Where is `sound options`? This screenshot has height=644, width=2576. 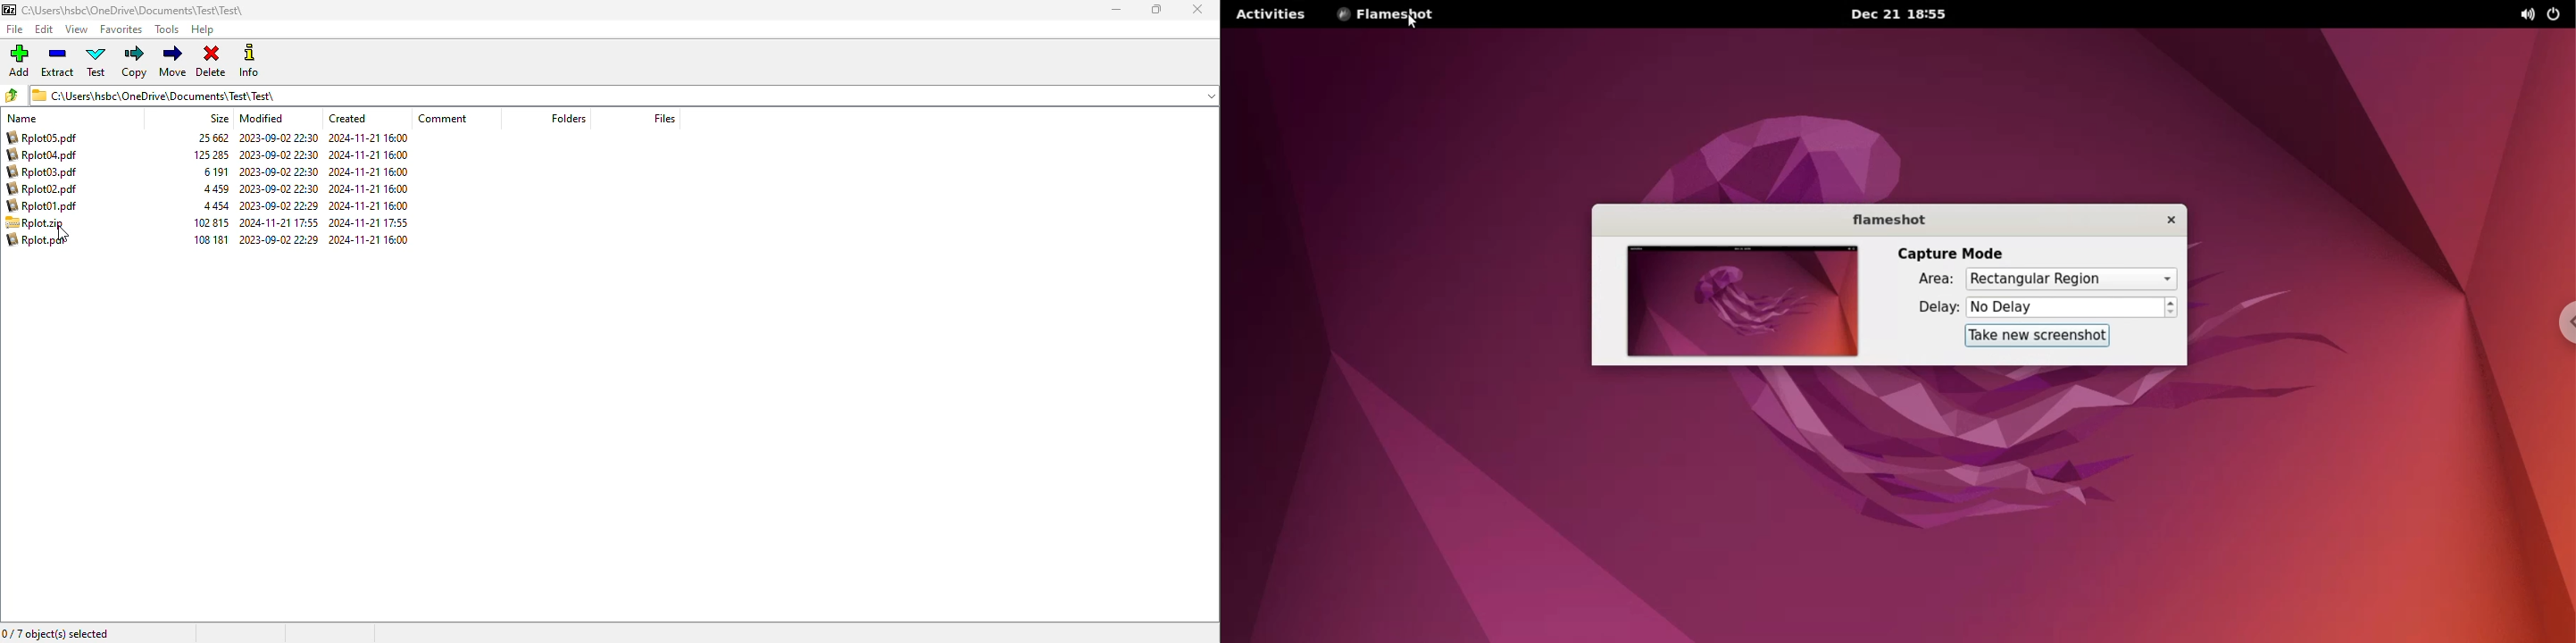 sound options is located at coordinates (2526, 14).